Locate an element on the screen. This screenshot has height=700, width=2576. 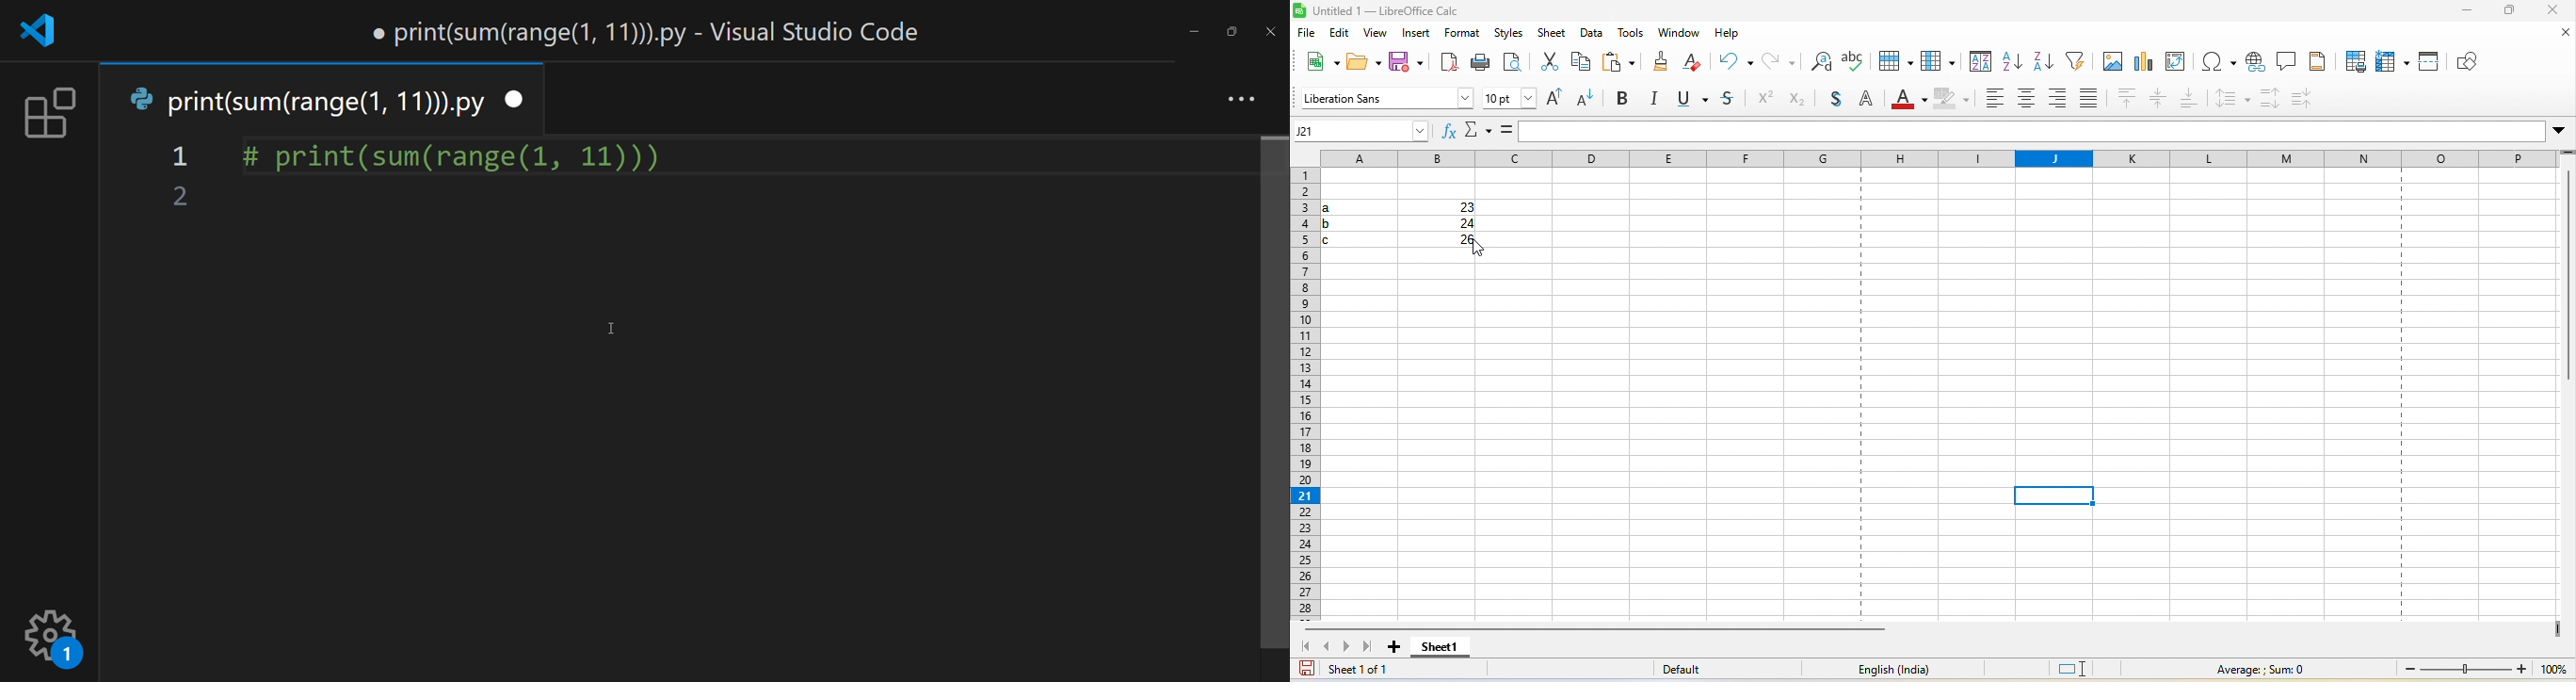
cut is located at coordinates (1547, 64).